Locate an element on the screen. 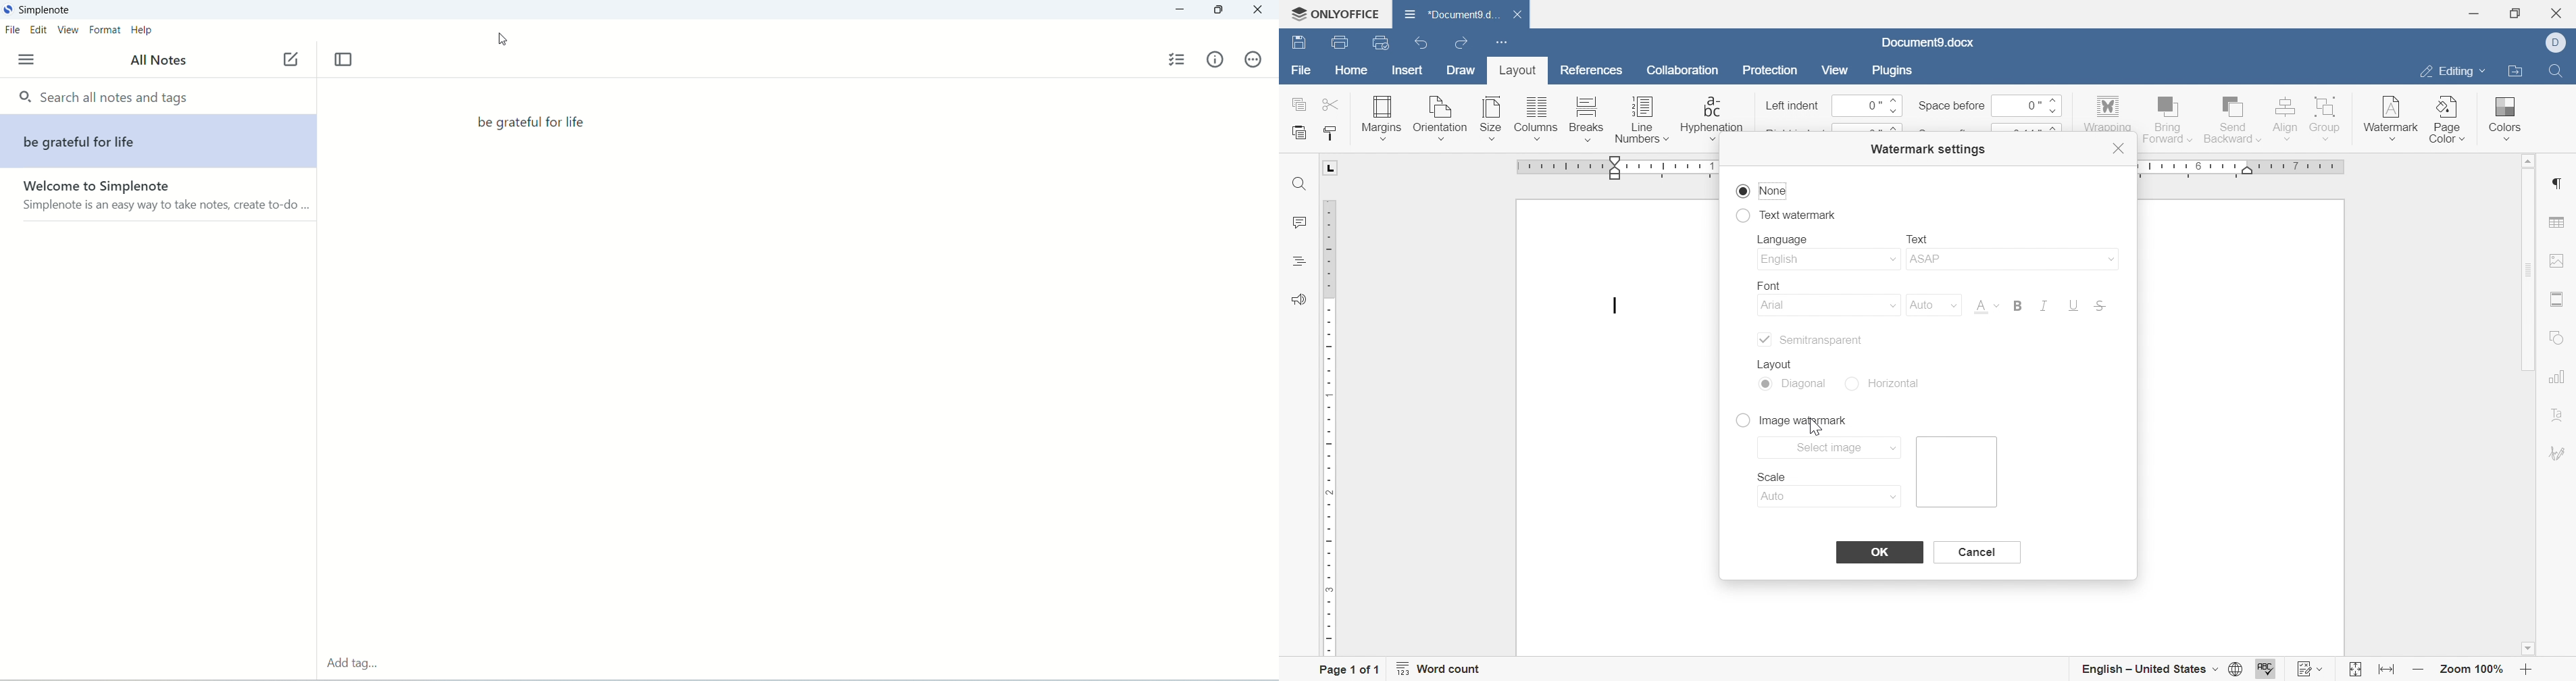 This screenshot has width=2576, height=700. 0 is located at coordinates (1867, 106).